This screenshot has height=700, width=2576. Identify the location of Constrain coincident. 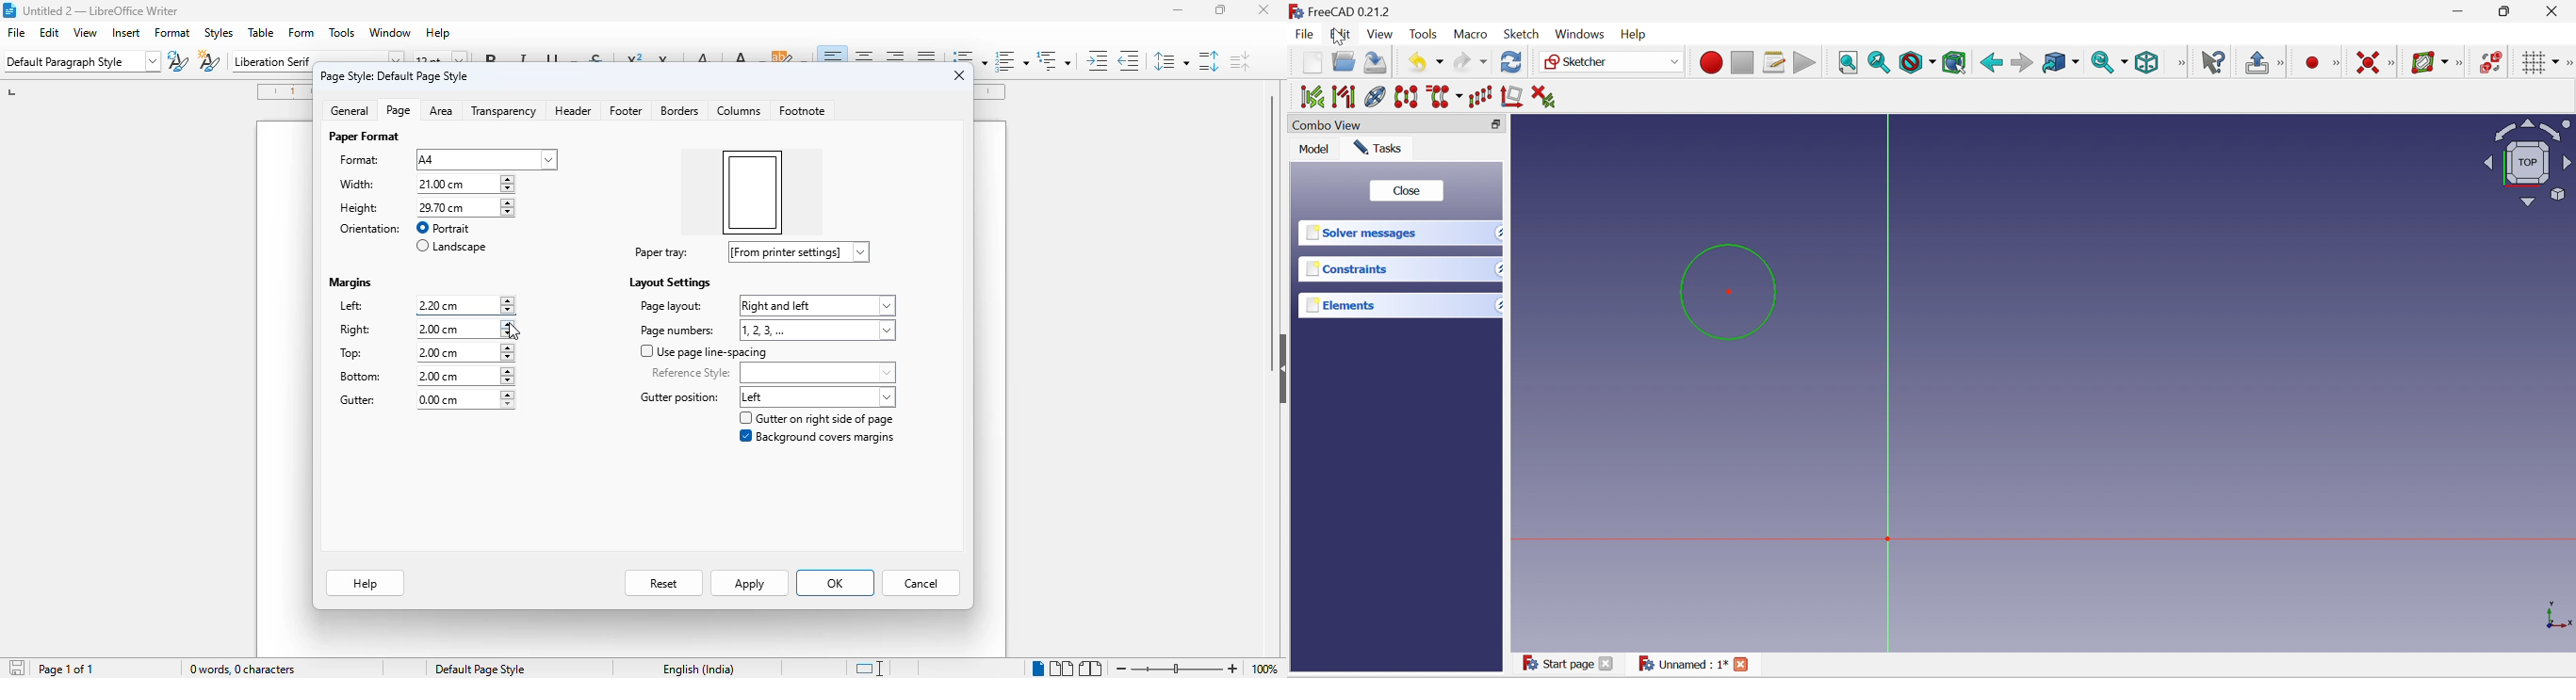
(2367, 62).